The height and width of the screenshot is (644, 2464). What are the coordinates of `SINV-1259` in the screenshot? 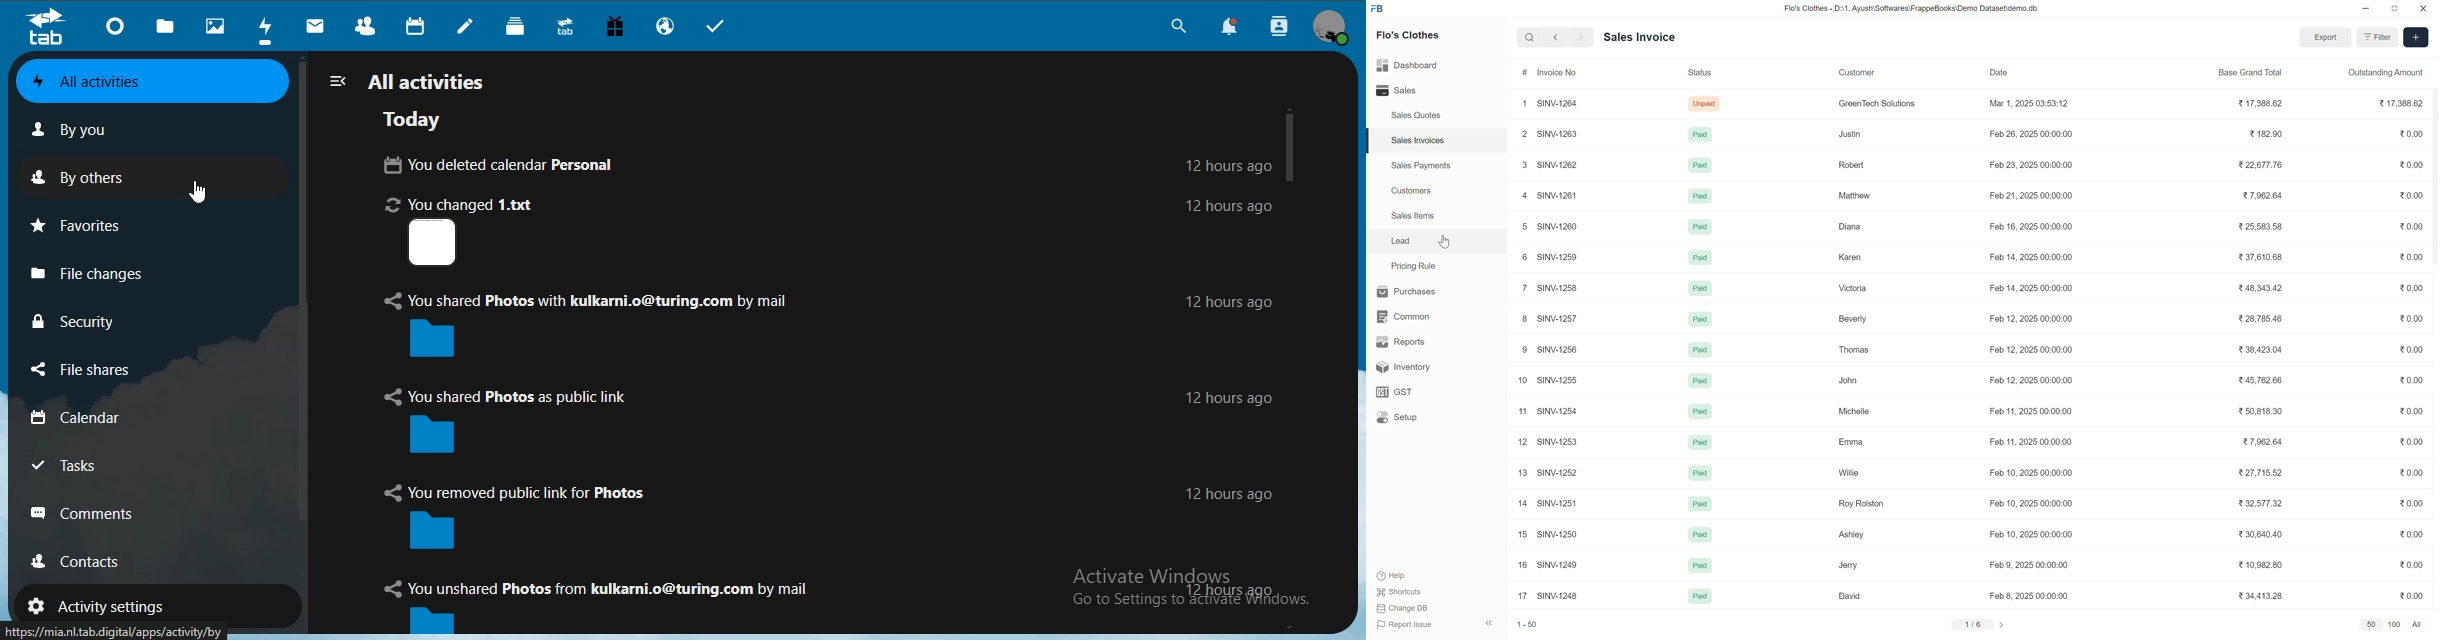 It's located at (1563, 255).